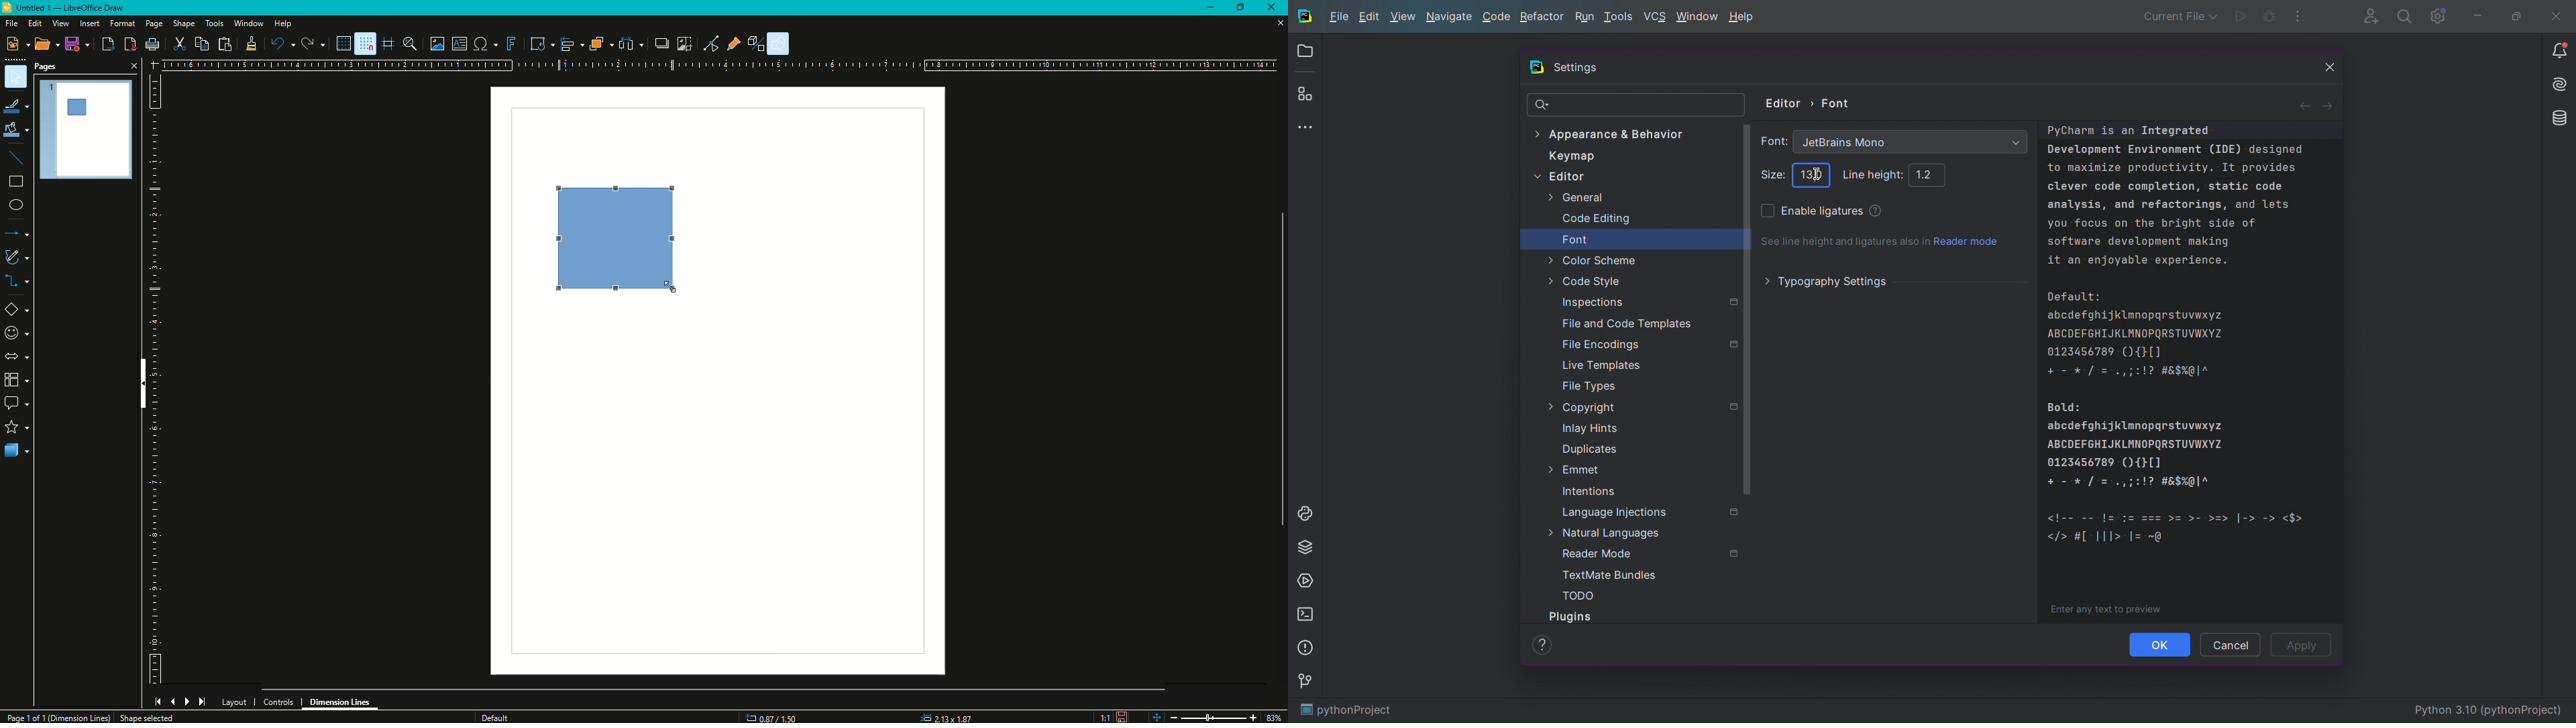 This screenshot has height=728, width=2576. Describe the element at coordinates (1748, 311) in the screenshot. I see `Scrollbar` at that location.